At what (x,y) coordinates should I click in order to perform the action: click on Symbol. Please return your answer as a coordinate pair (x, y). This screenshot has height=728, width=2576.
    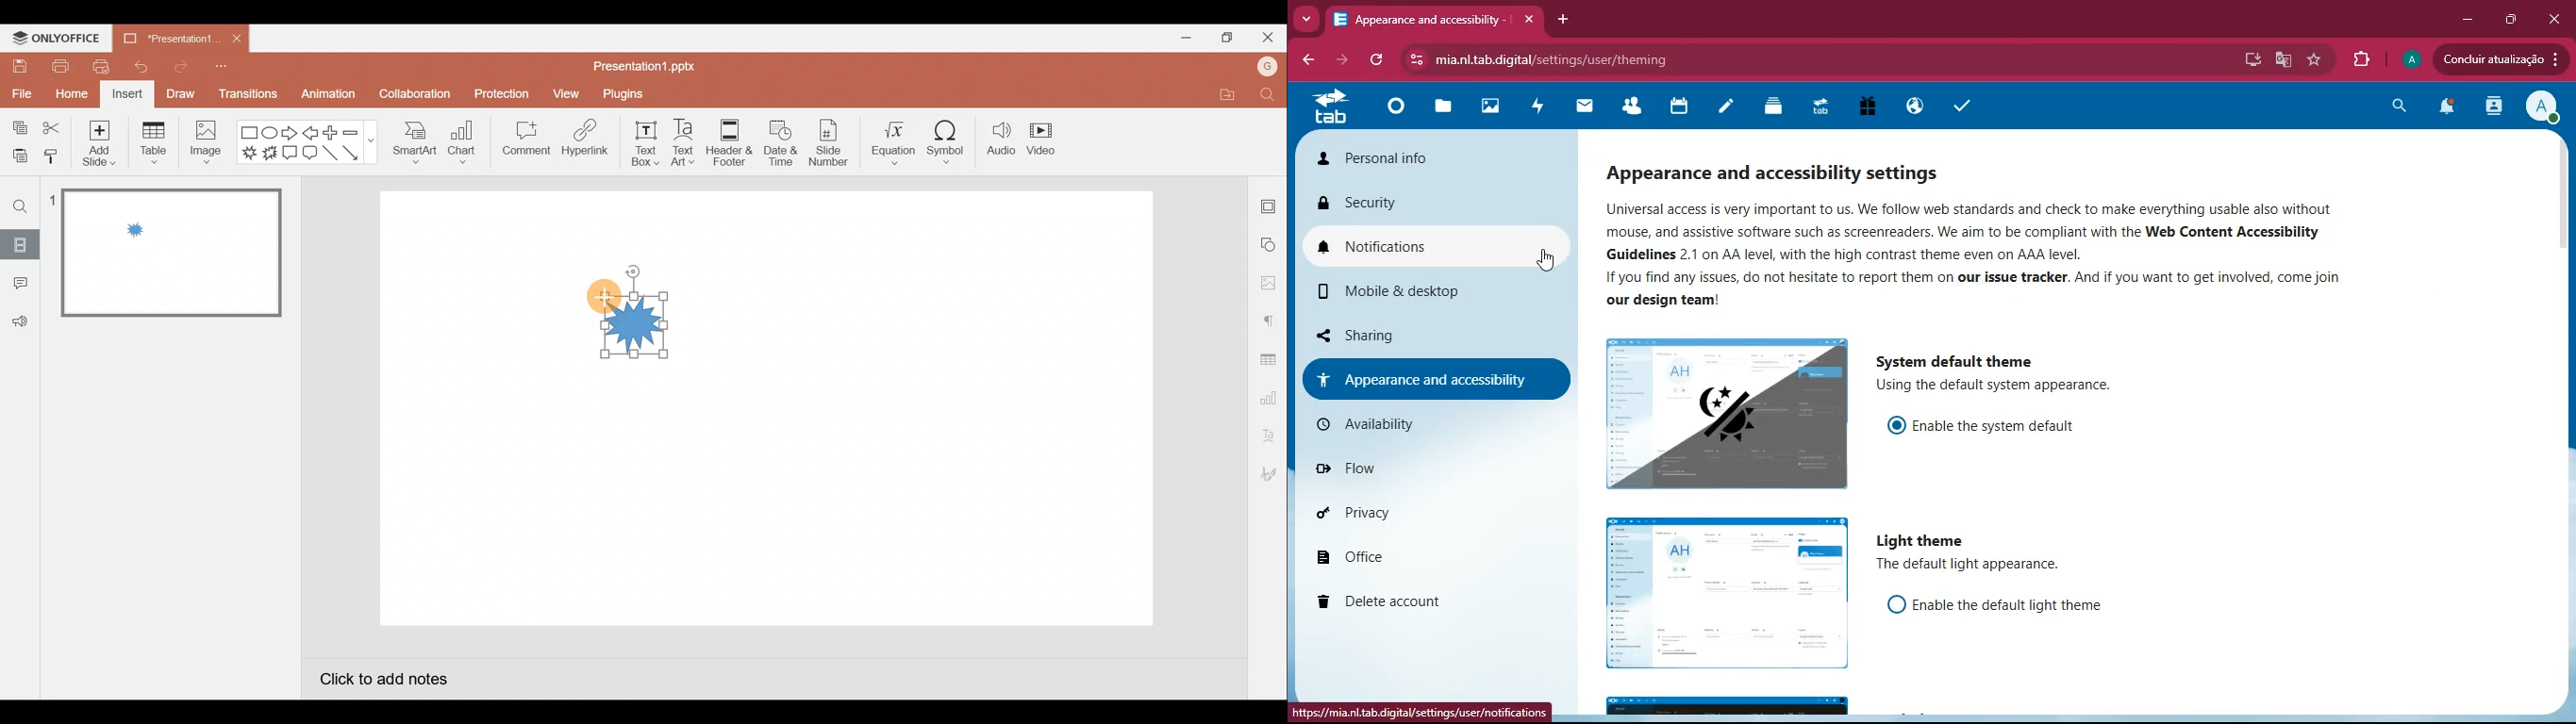
    Looking at the image, I should click on (948, 144).